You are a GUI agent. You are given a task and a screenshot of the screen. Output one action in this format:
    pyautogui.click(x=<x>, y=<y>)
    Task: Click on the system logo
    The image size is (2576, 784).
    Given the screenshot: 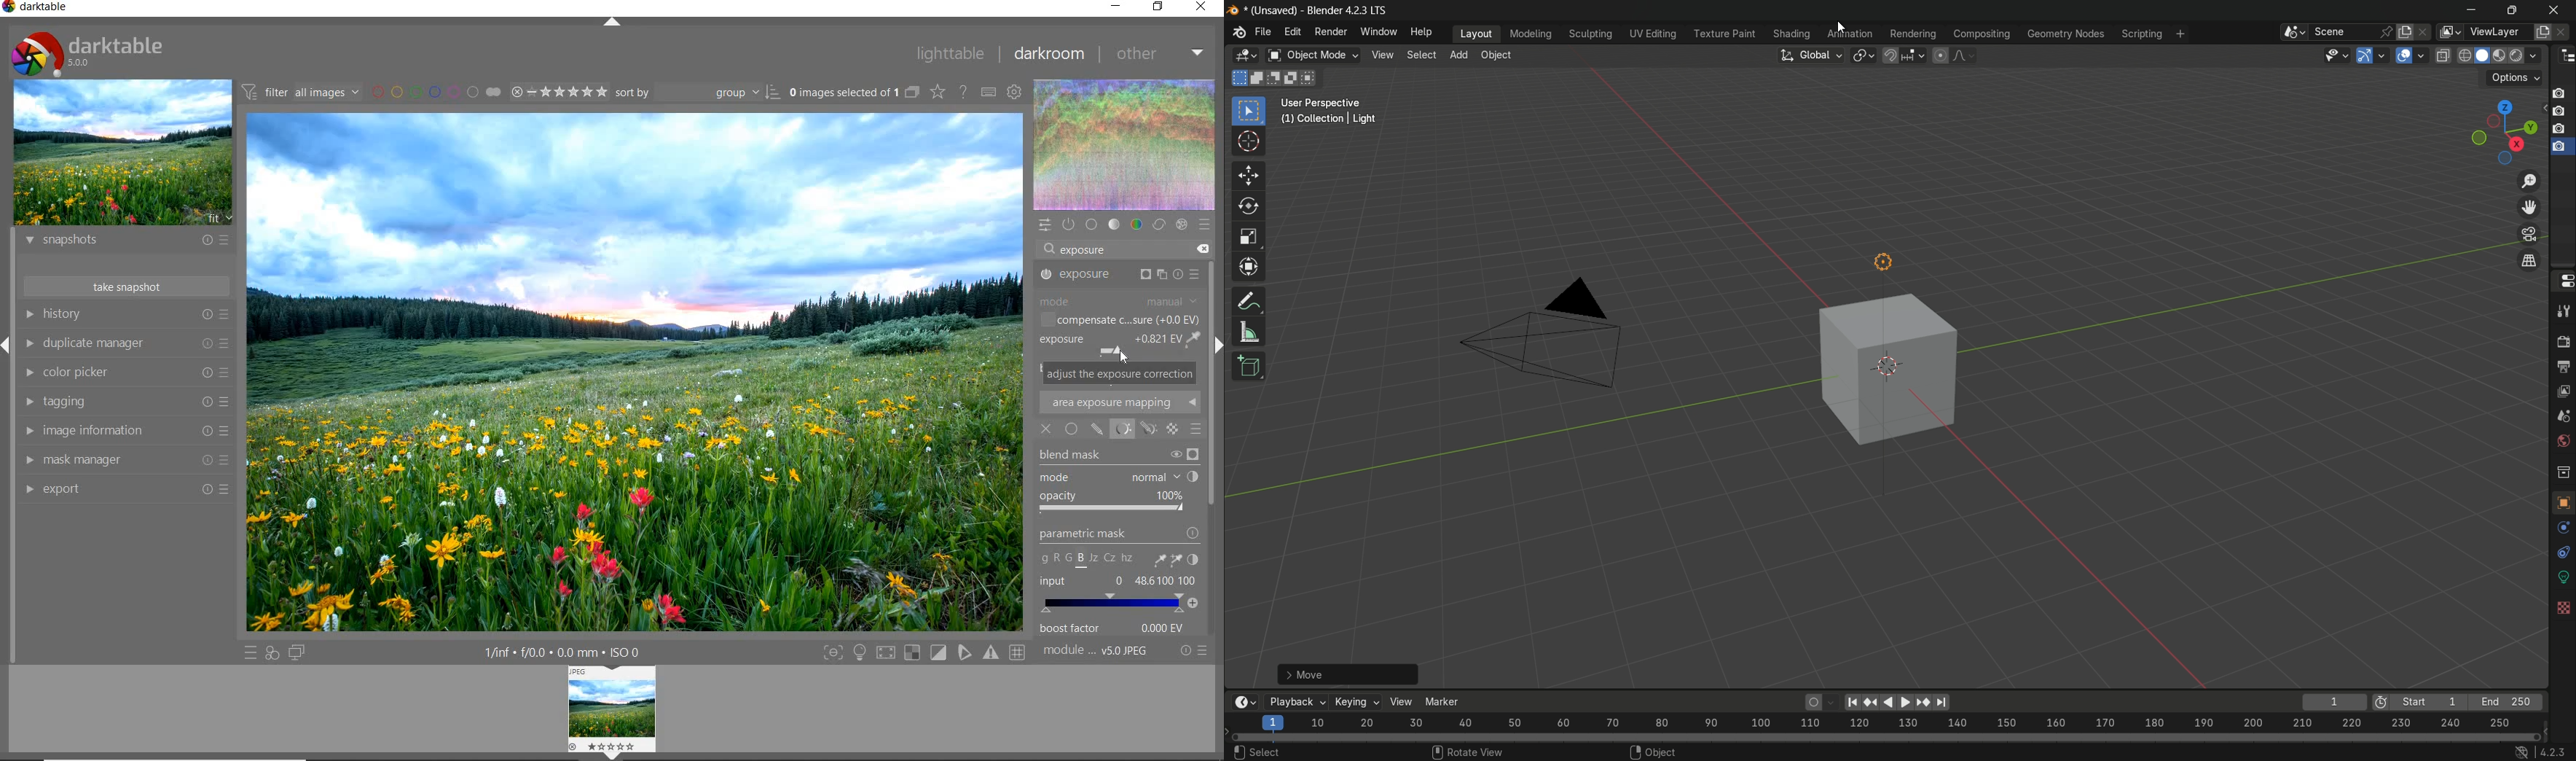 What is the action you would take?
    pyautogui.click(x=88, y=52)
    